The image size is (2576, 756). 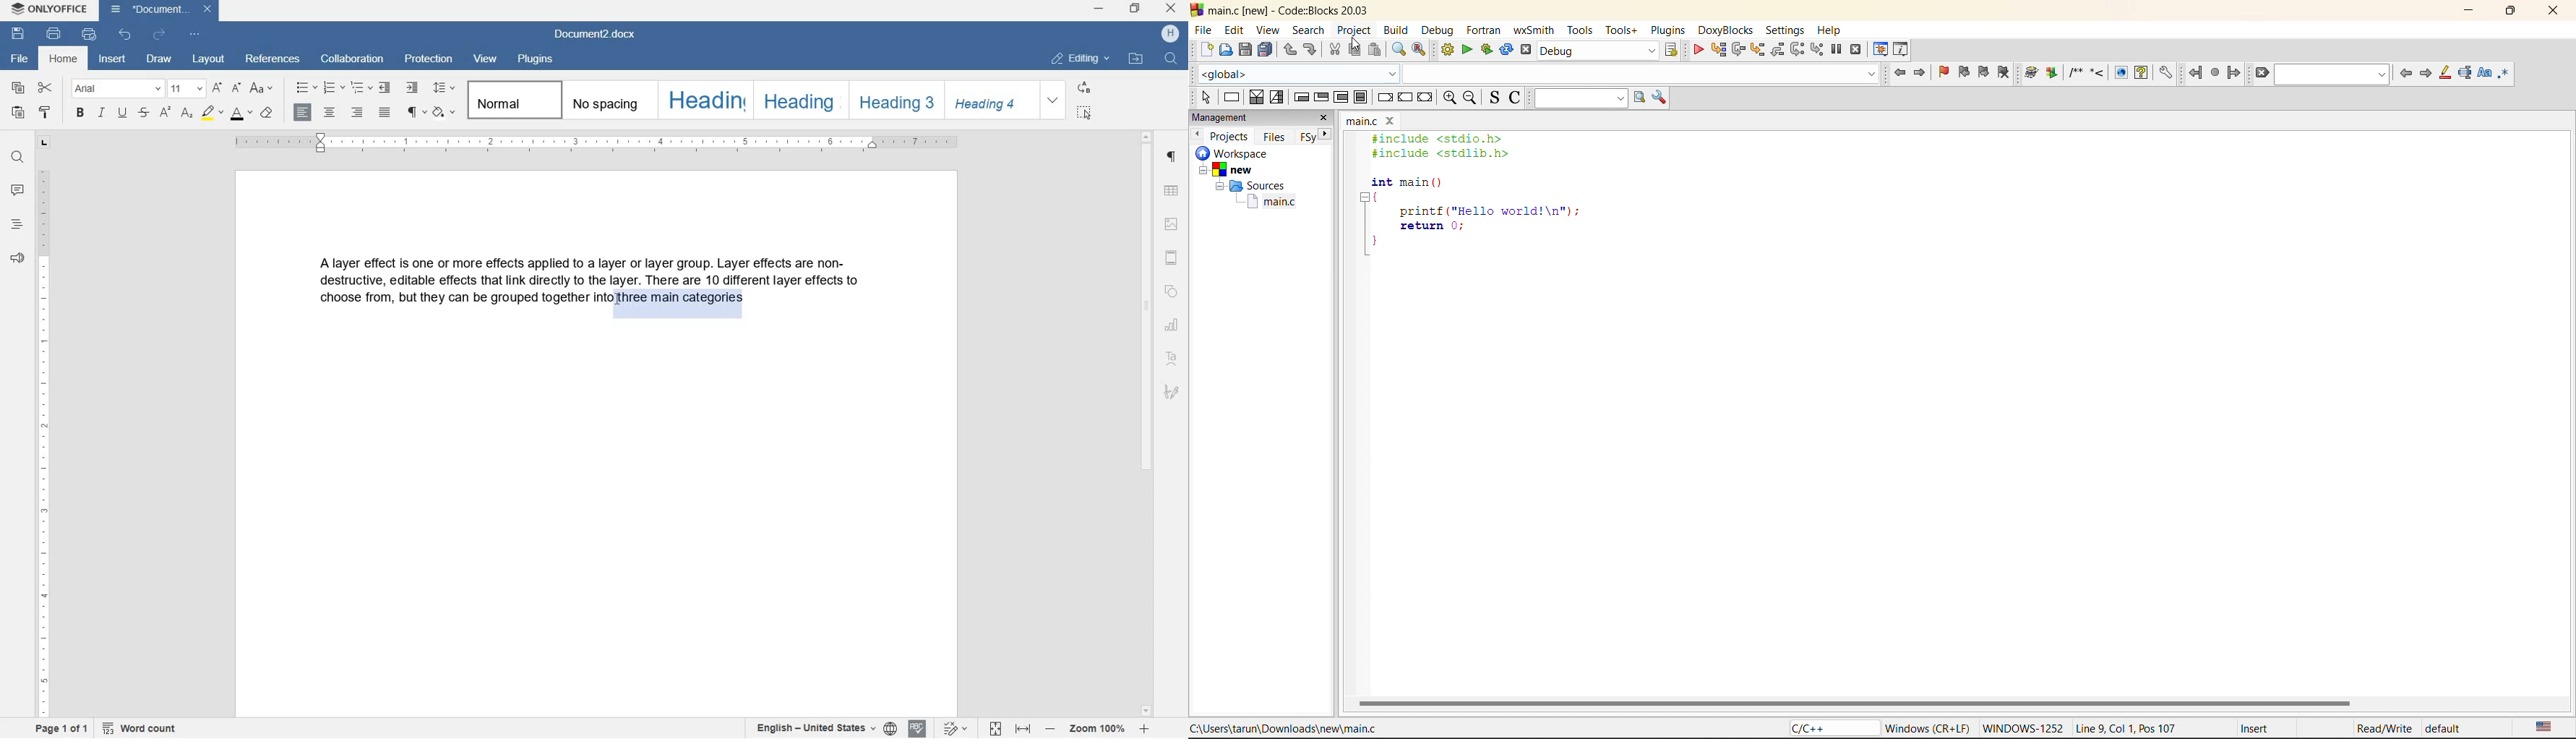 What do you see at coordinates (2233, 72) in the screenshot?
I see `jump forward` at bounding box center [2233, 72].